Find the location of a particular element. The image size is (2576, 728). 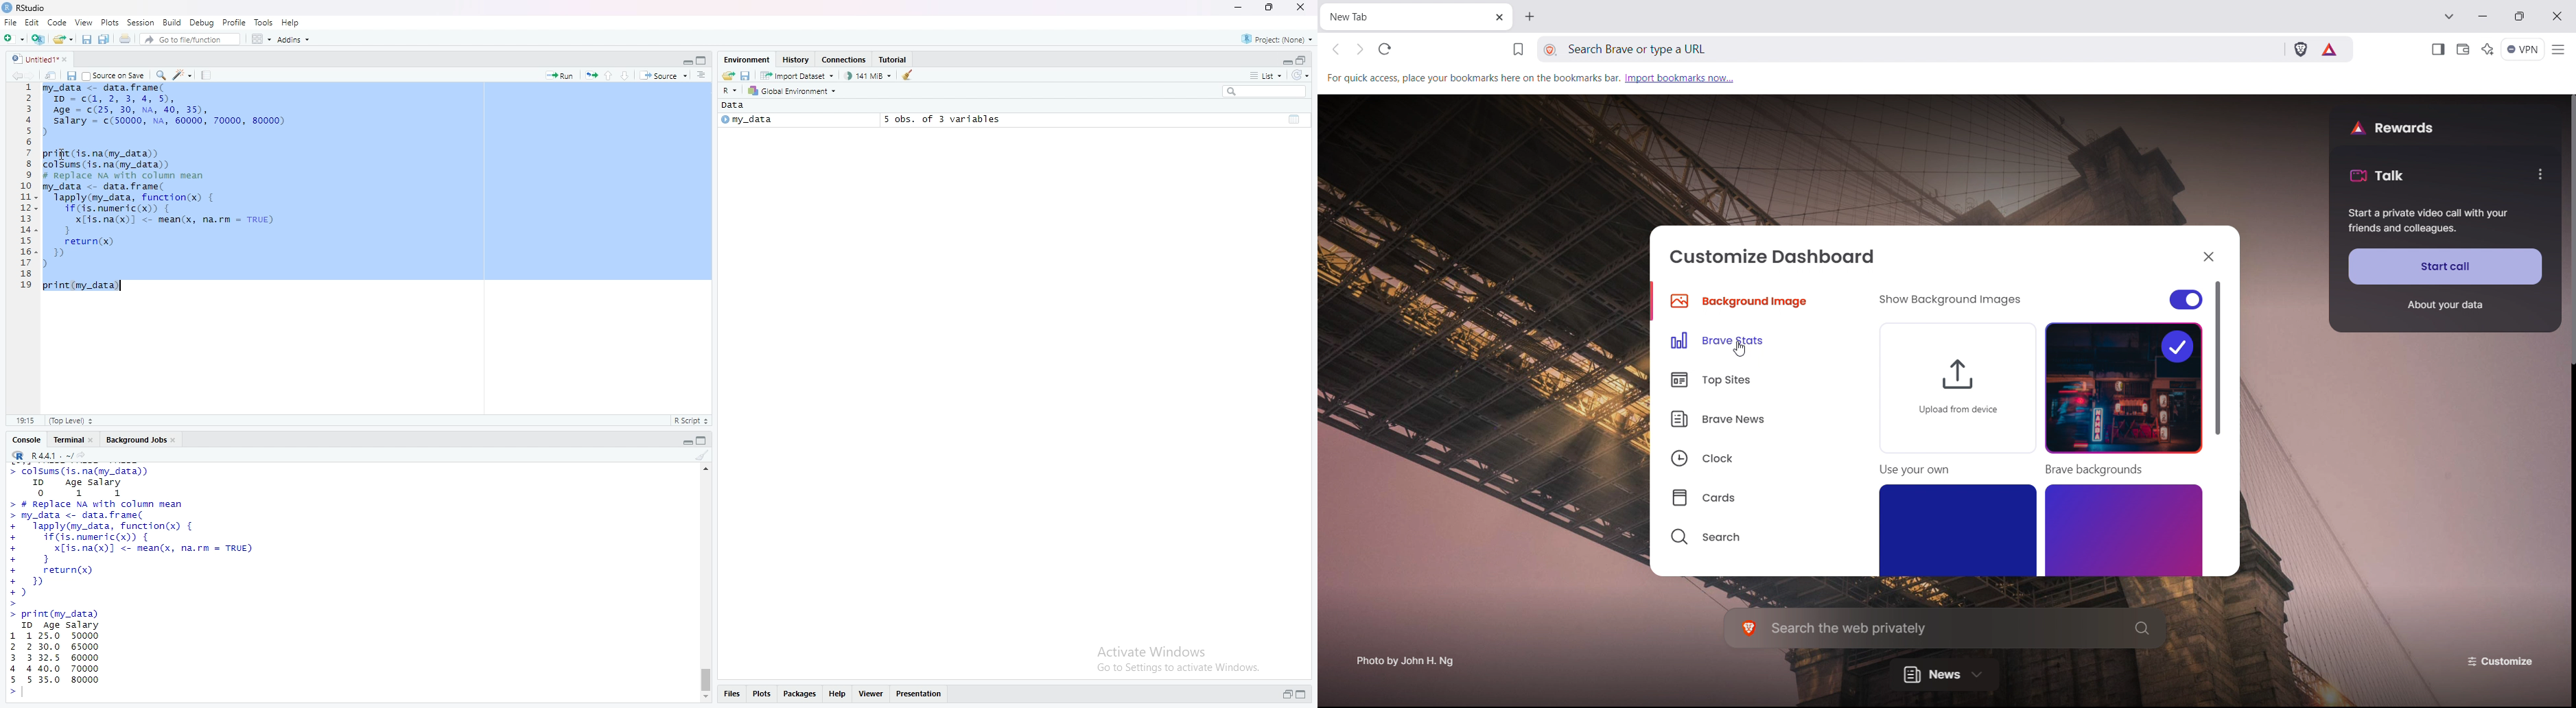

options is located at coordinates (2539, 174).